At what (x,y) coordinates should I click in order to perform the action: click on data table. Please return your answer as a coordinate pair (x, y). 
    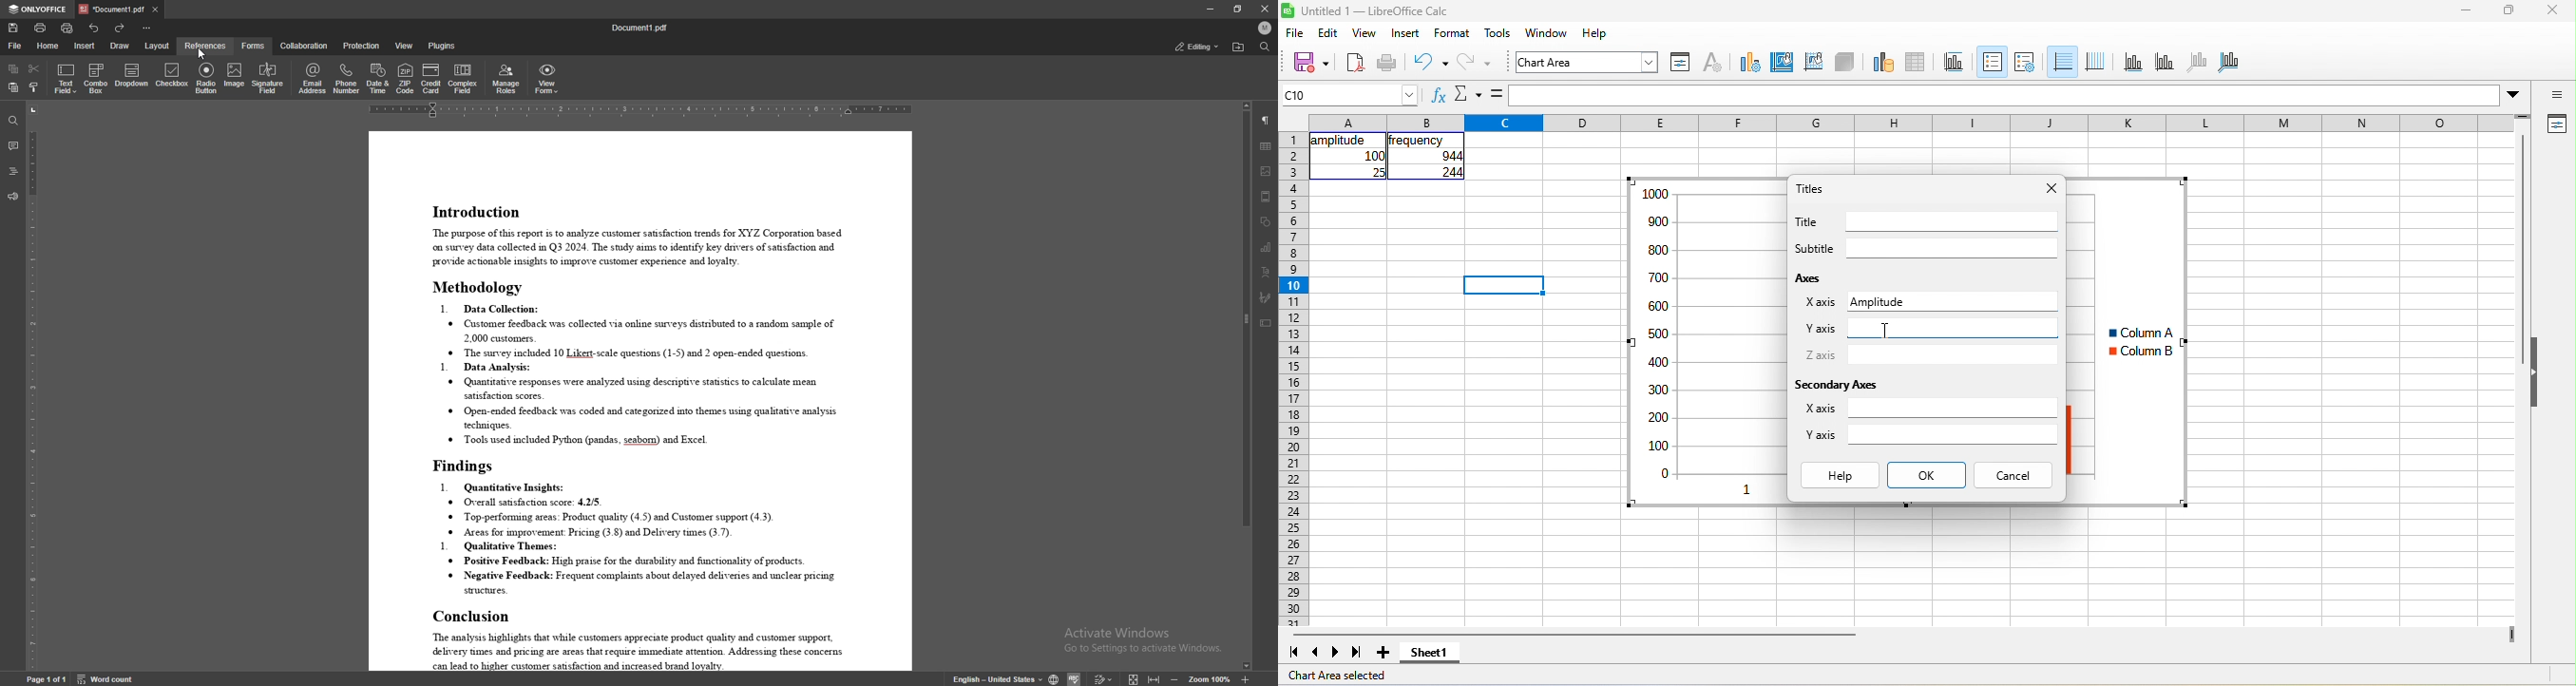
    Looking at the image, I should click on (1917, 63).